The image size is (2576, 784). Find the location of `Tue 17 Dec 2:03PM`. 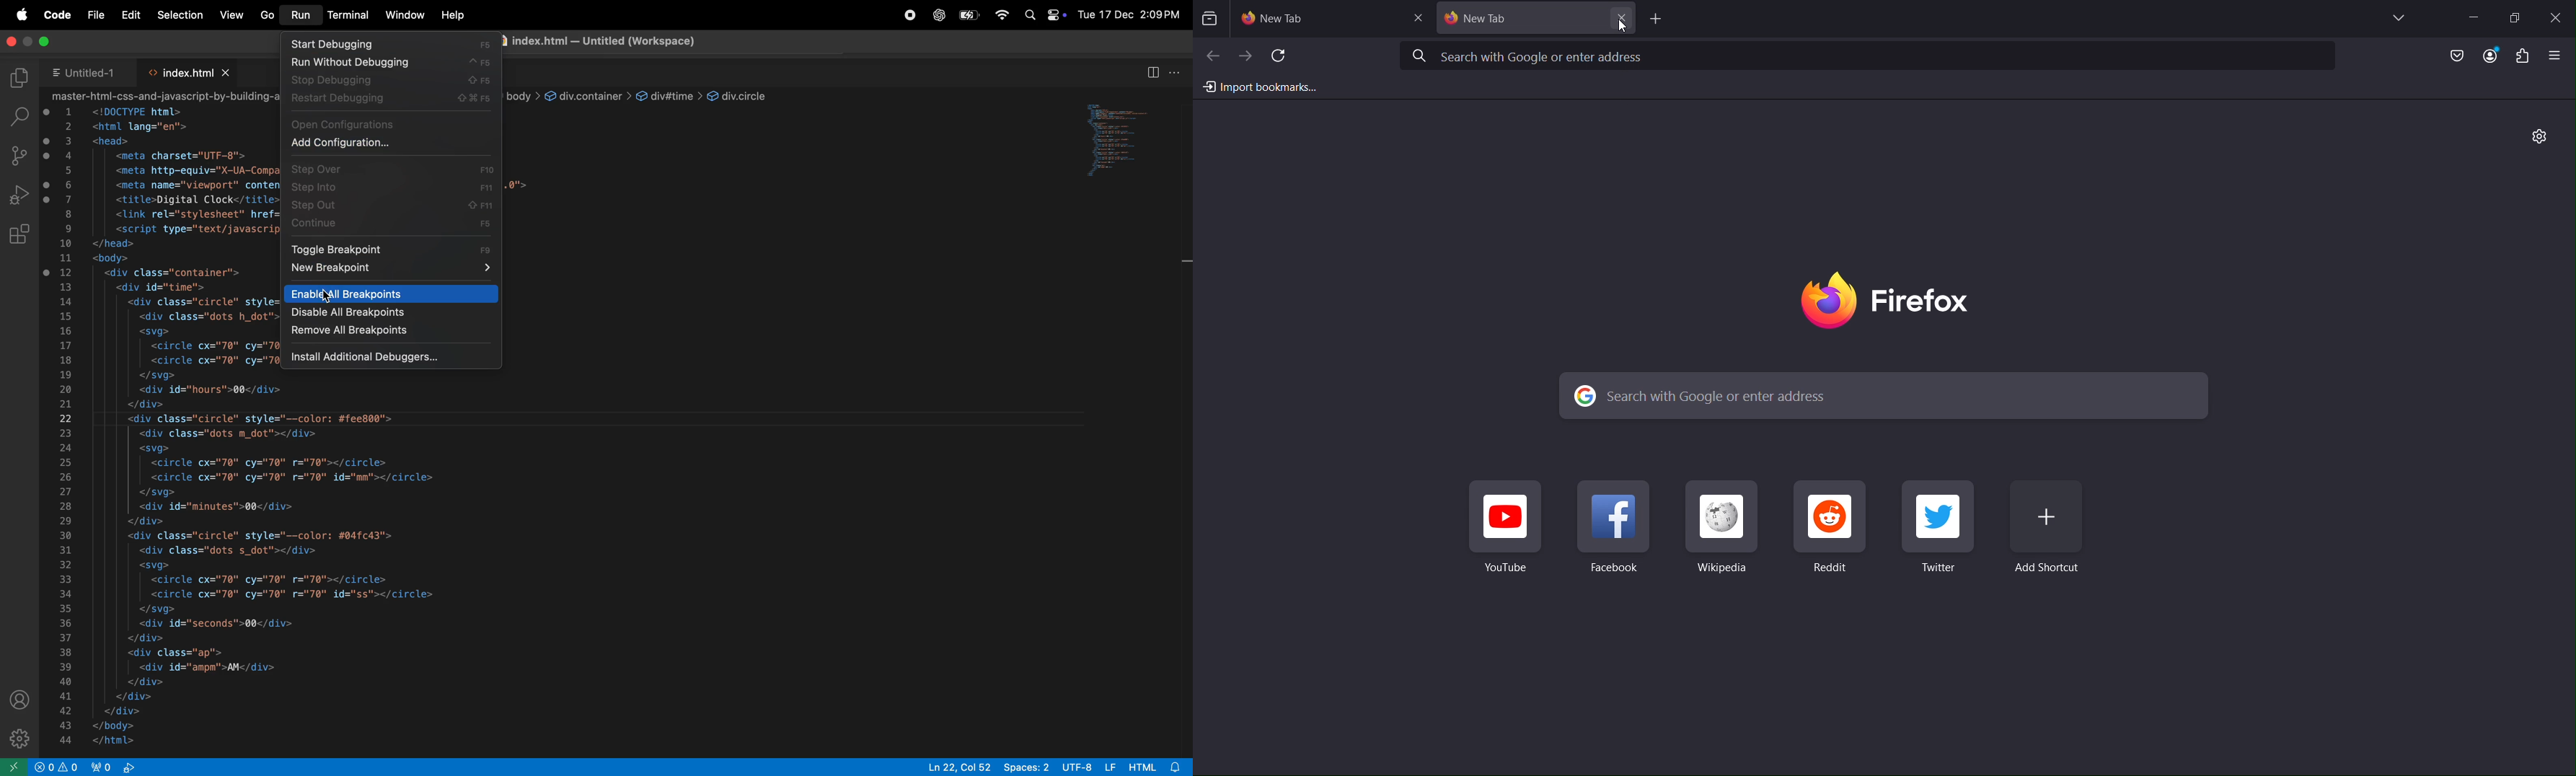

Tue 17 Dec 2:03PM is located at coordinates (1128, 15).